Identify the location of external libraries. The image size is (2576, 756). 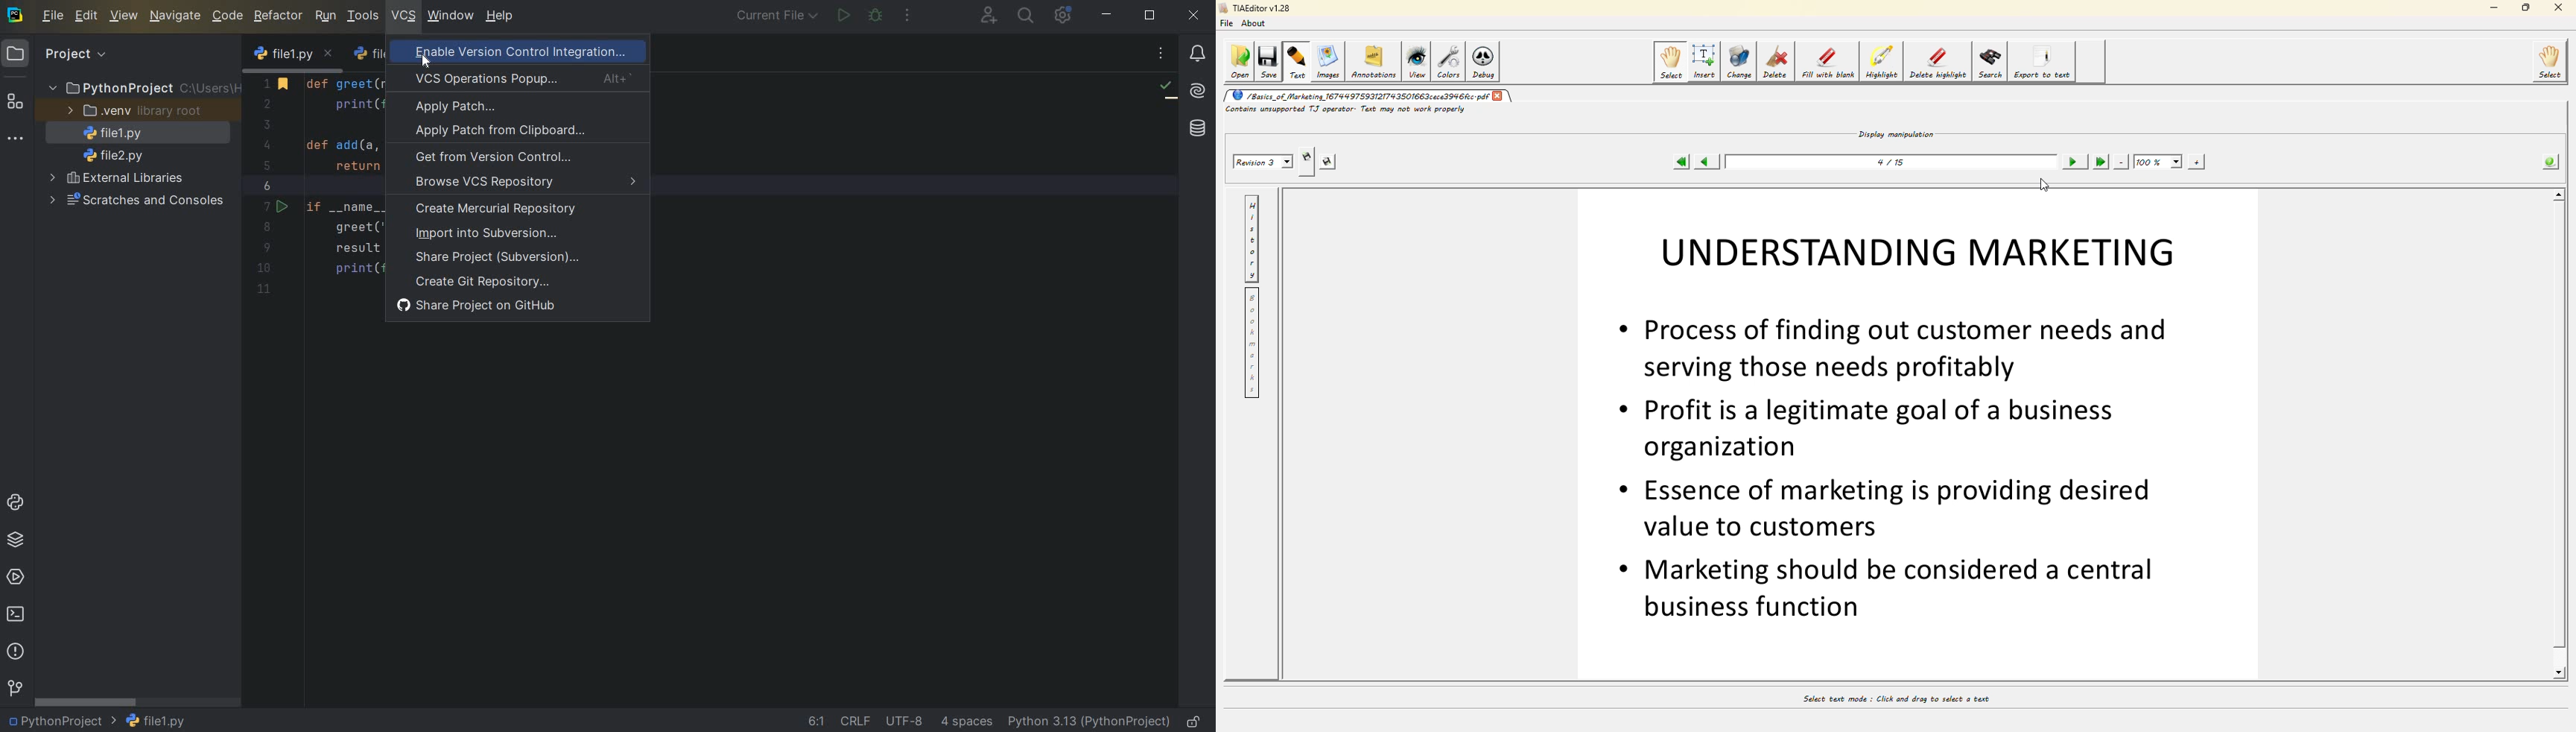
(117, 180).